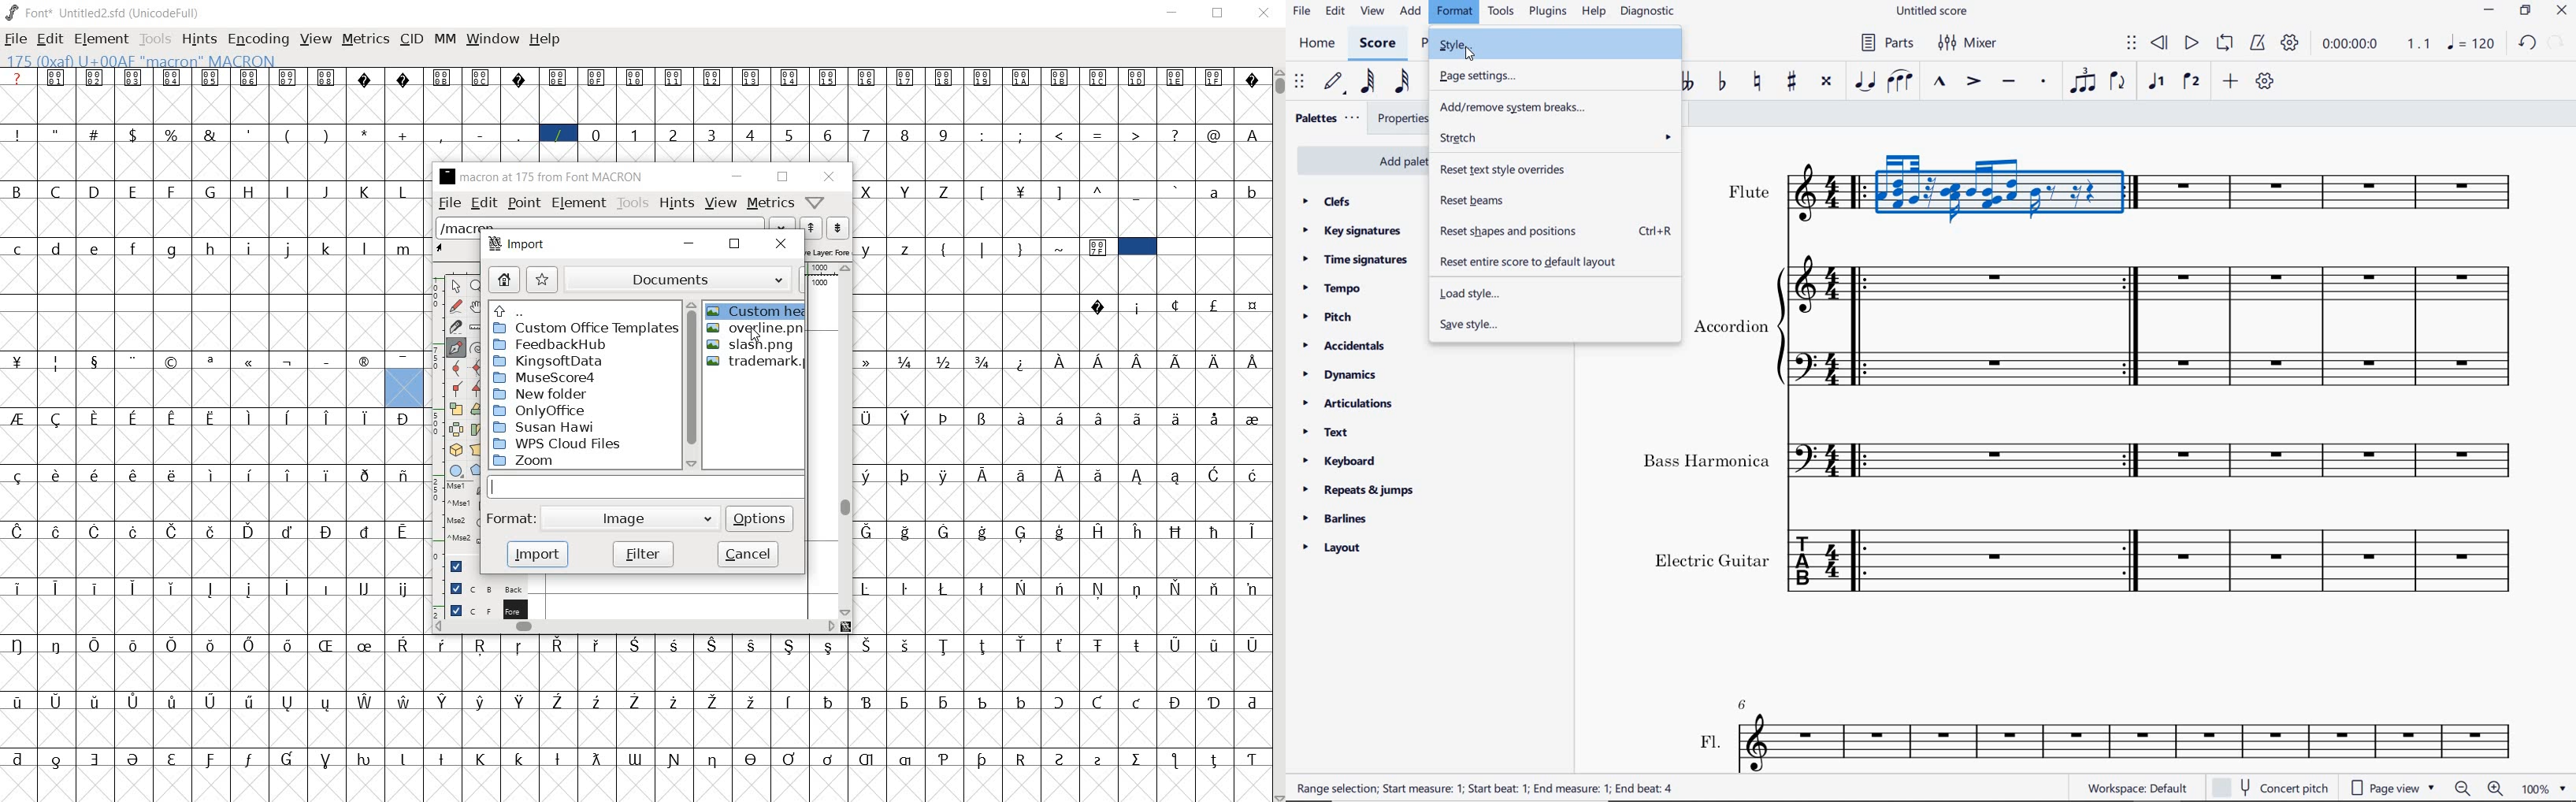  Describe the element at coordinates (967, 303) in the screenshot. I see `empty spaces` at that location.